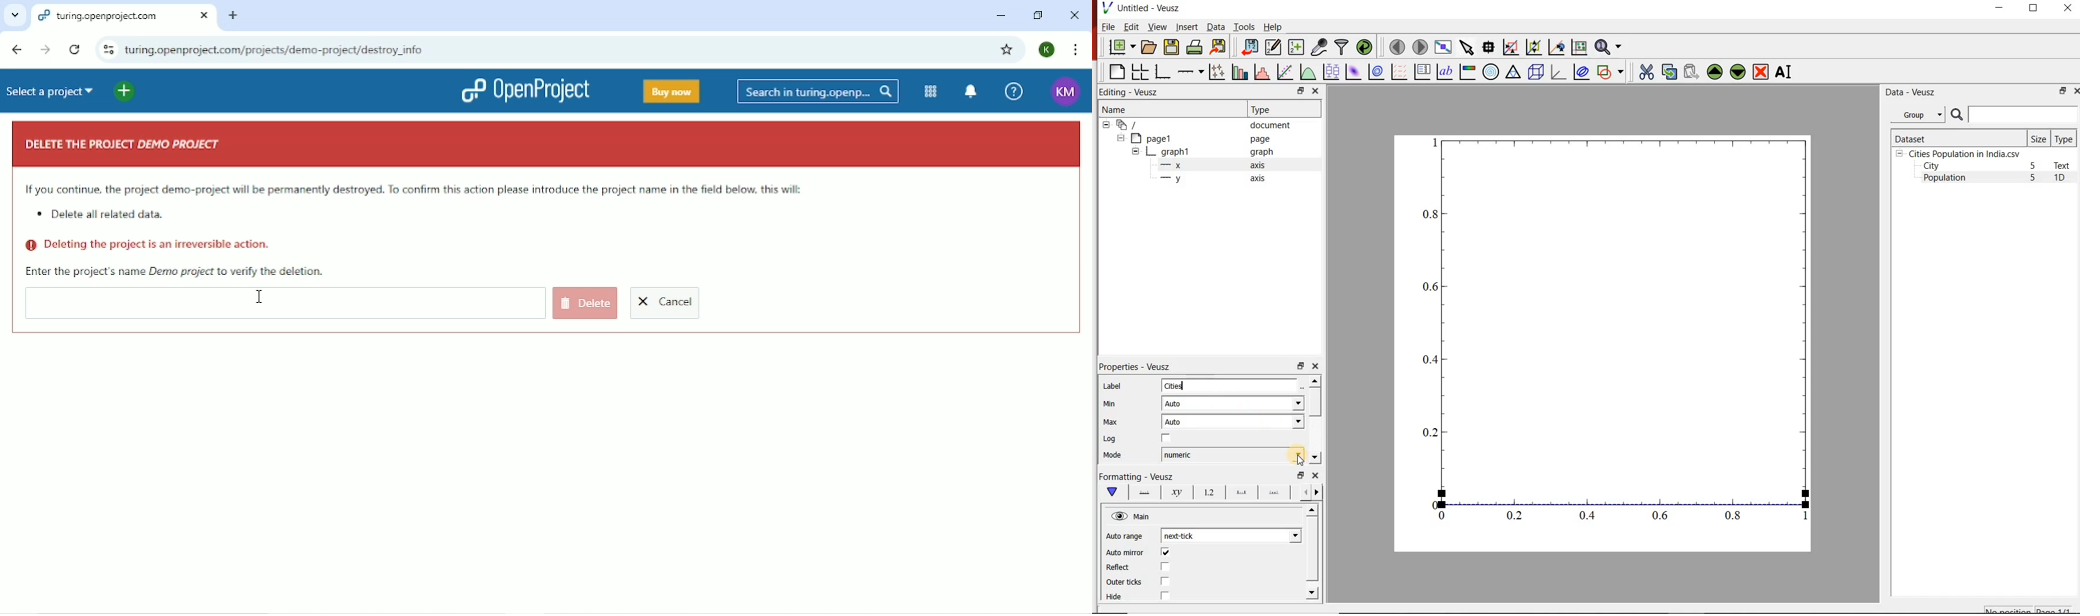  What do you see at coordinates (1216, 28) in the screenshot?
I see `Data` at bounding box center [1216, 28].